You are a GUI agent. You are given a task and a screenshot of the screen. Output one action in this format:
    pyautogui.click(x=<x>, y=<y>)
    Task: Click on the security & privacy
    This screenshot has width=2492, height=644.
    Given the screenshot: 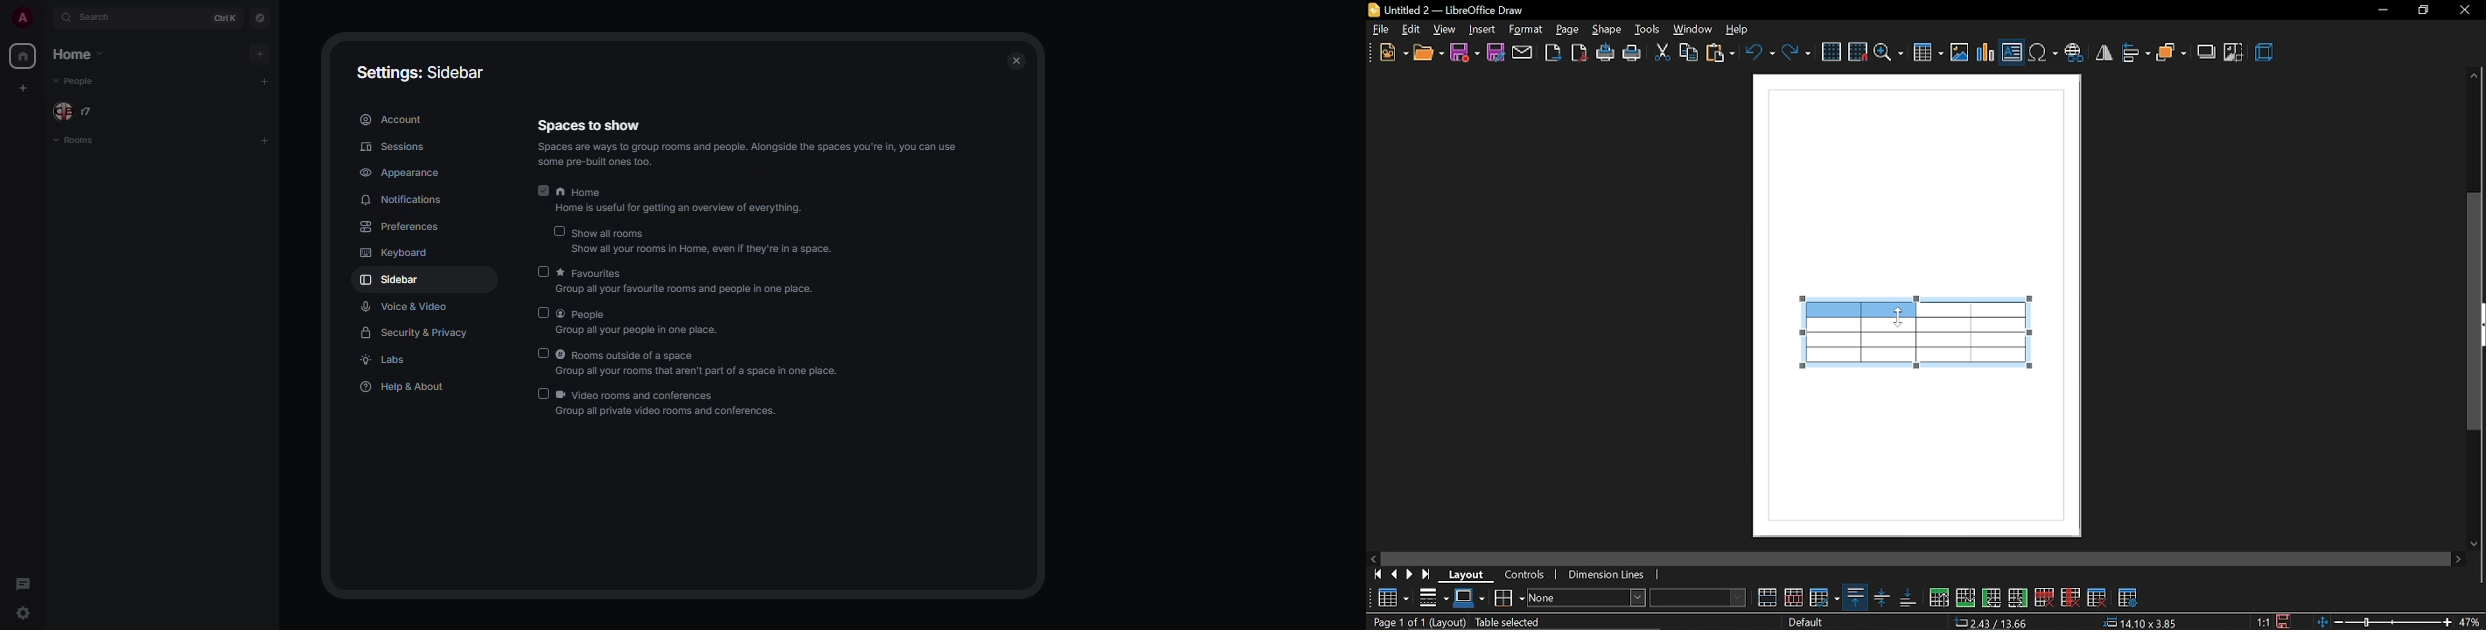 What is the action you would take?
    pyautogui.click(x=416, y=332)
    